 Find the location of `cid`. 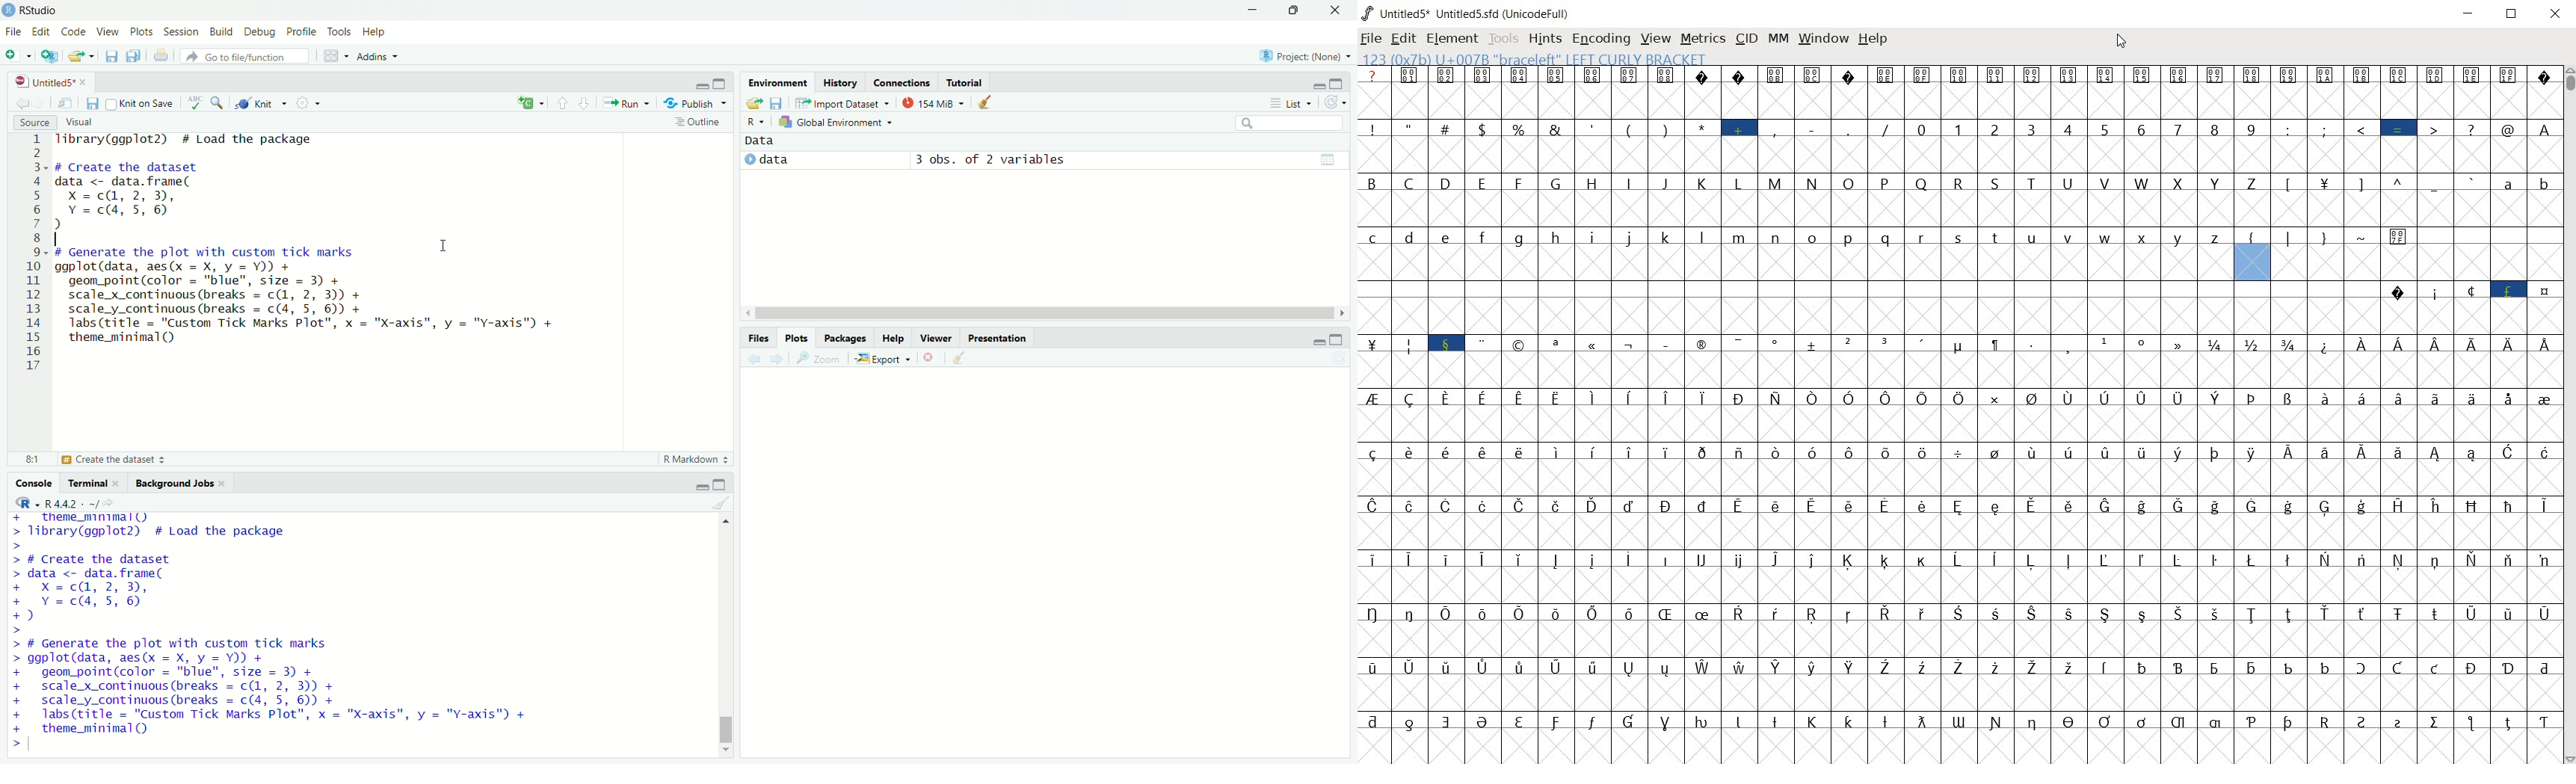

cid is located at coordinates (1745, 38).